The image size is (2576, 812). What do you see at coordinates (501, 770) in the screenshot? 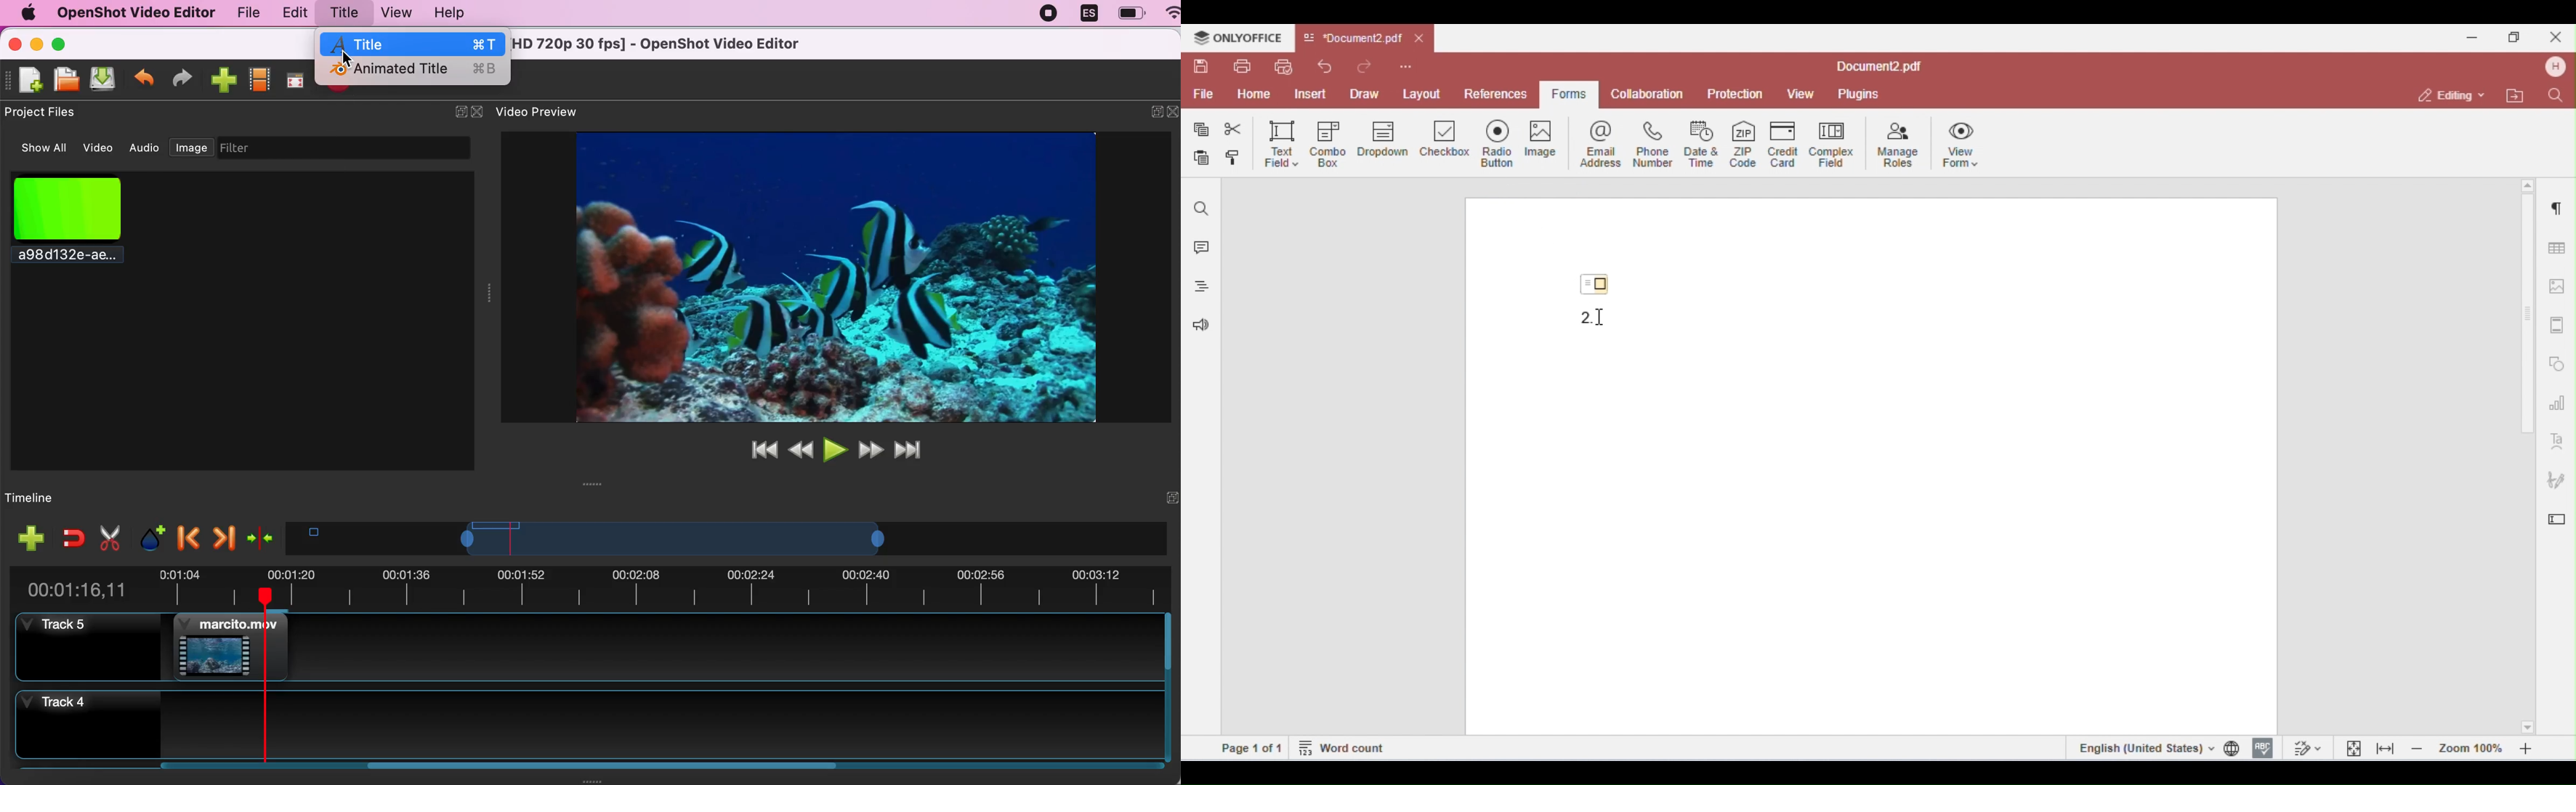
I see `scroll bar` at bounding box center [501, 770].